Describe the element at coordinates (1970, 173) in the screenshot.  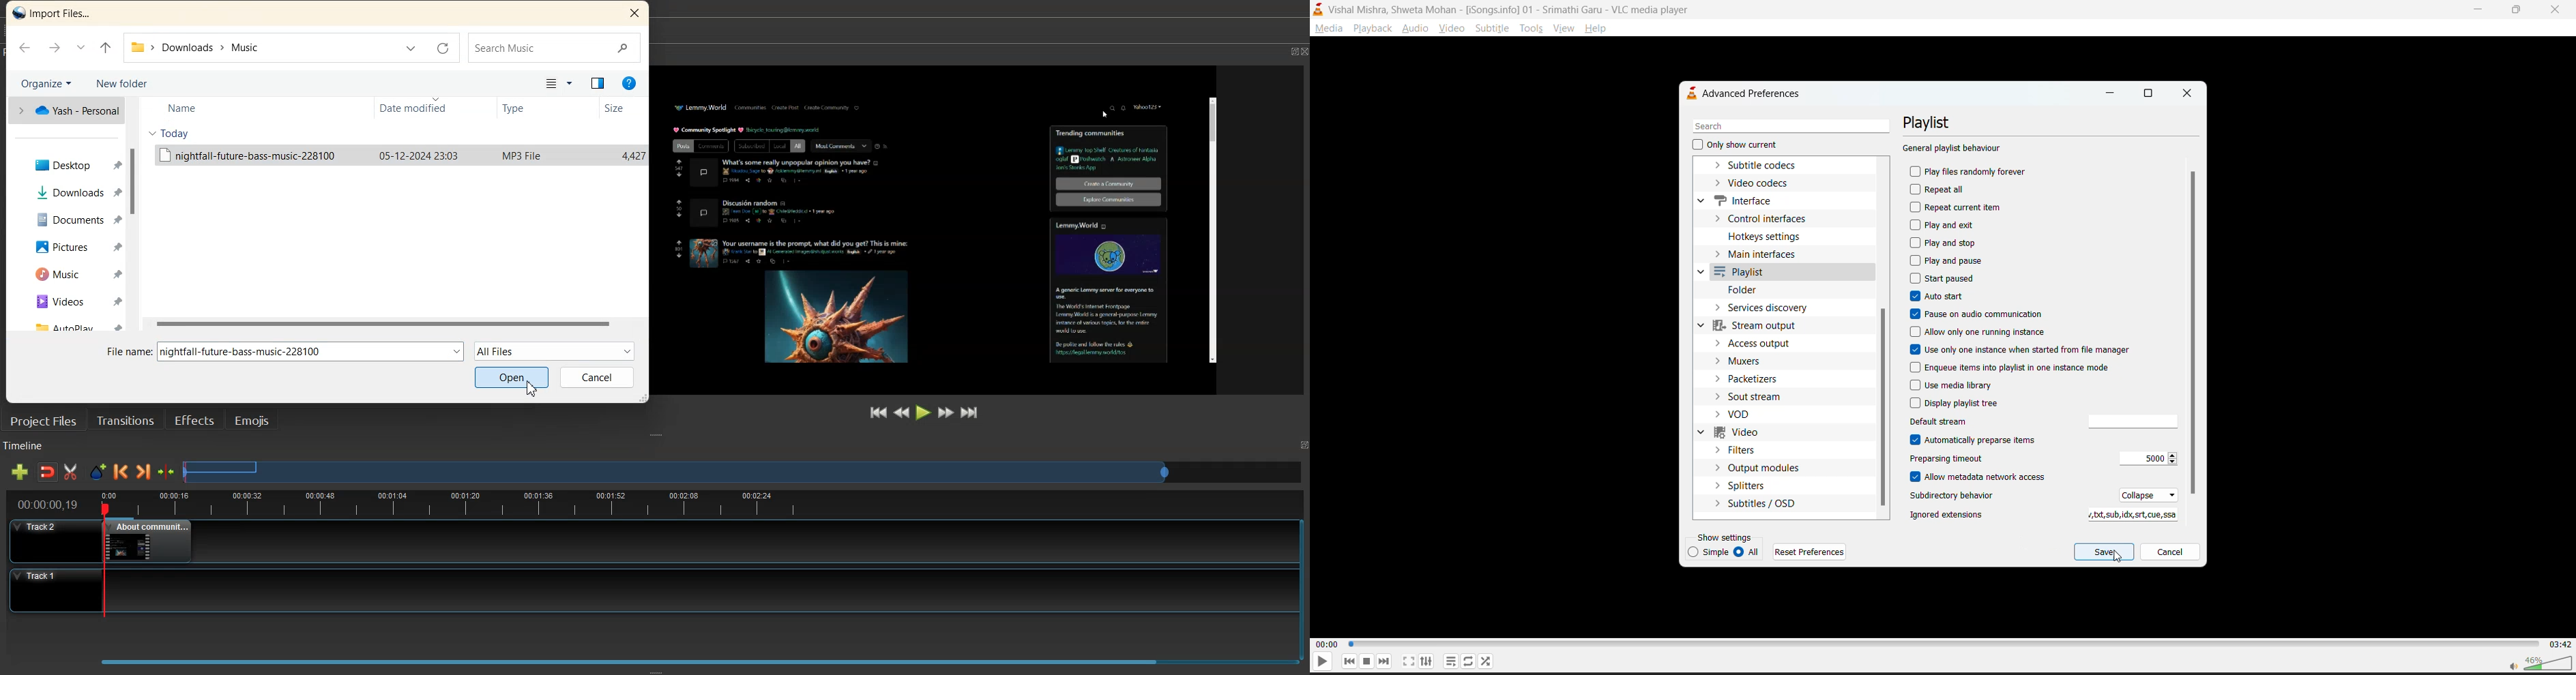
I see `play files randomly forever disabled` at that location.